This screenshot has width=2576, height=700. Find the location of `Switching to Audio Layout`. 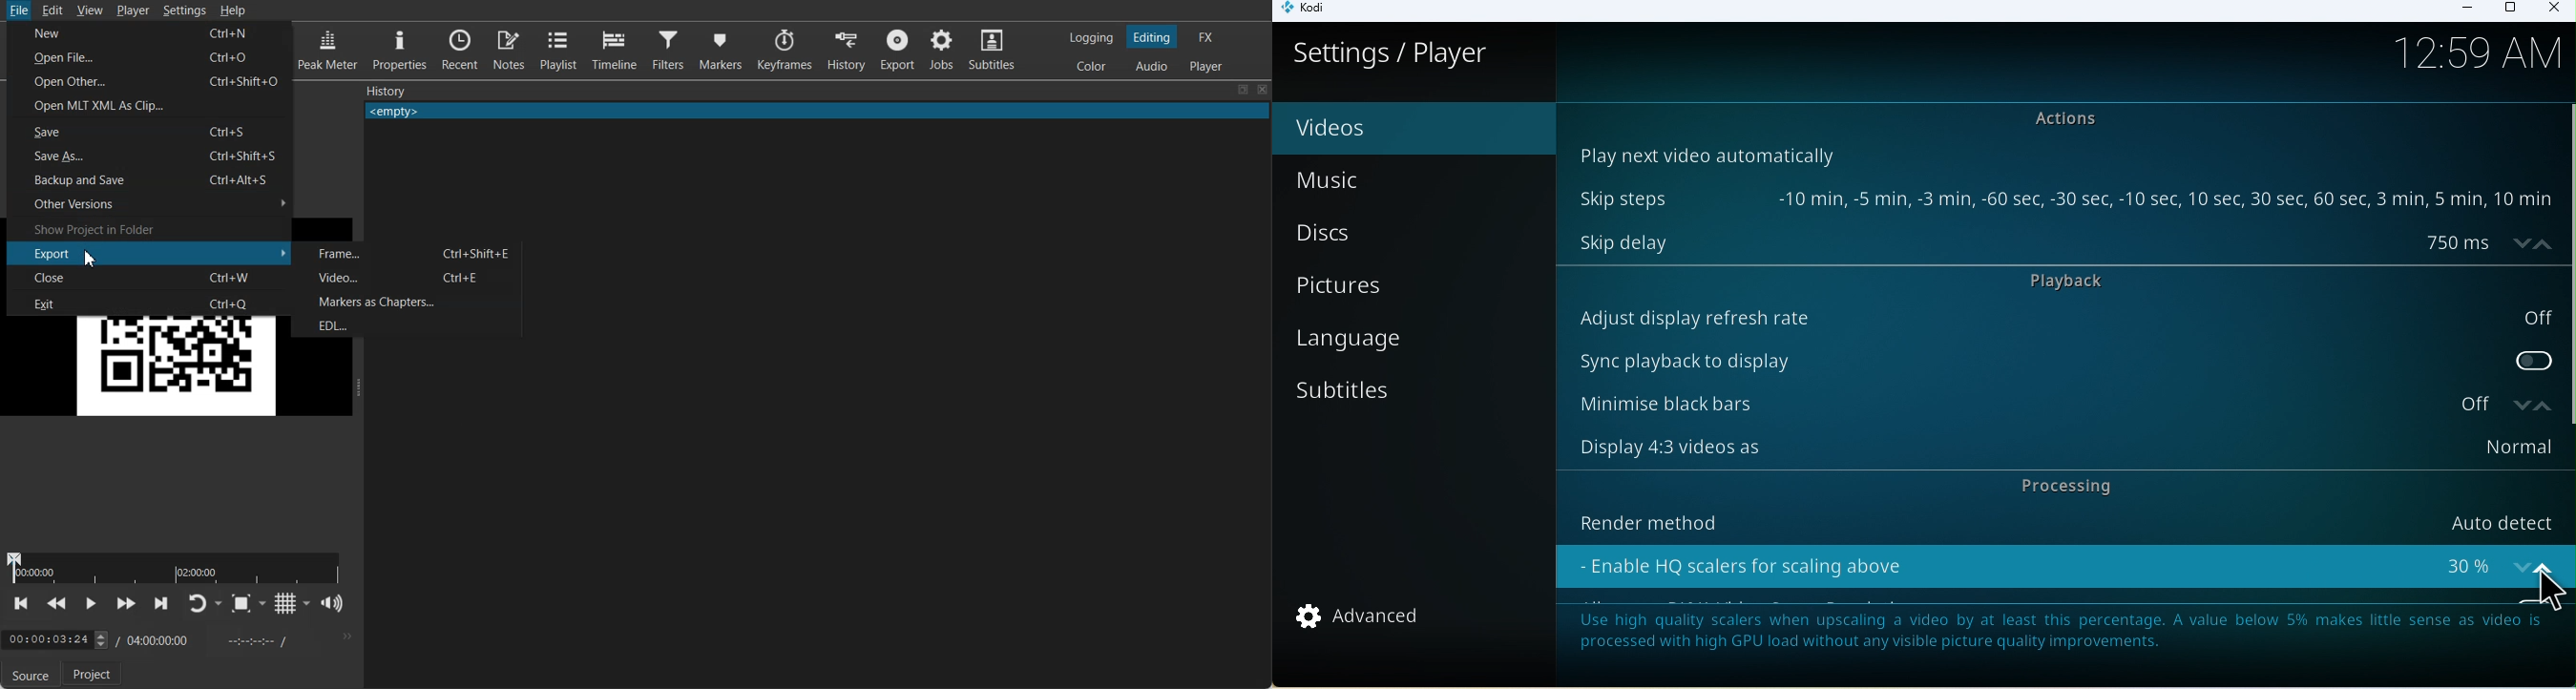

Switching to Audio Layout is located at coordinates (1152, 64).